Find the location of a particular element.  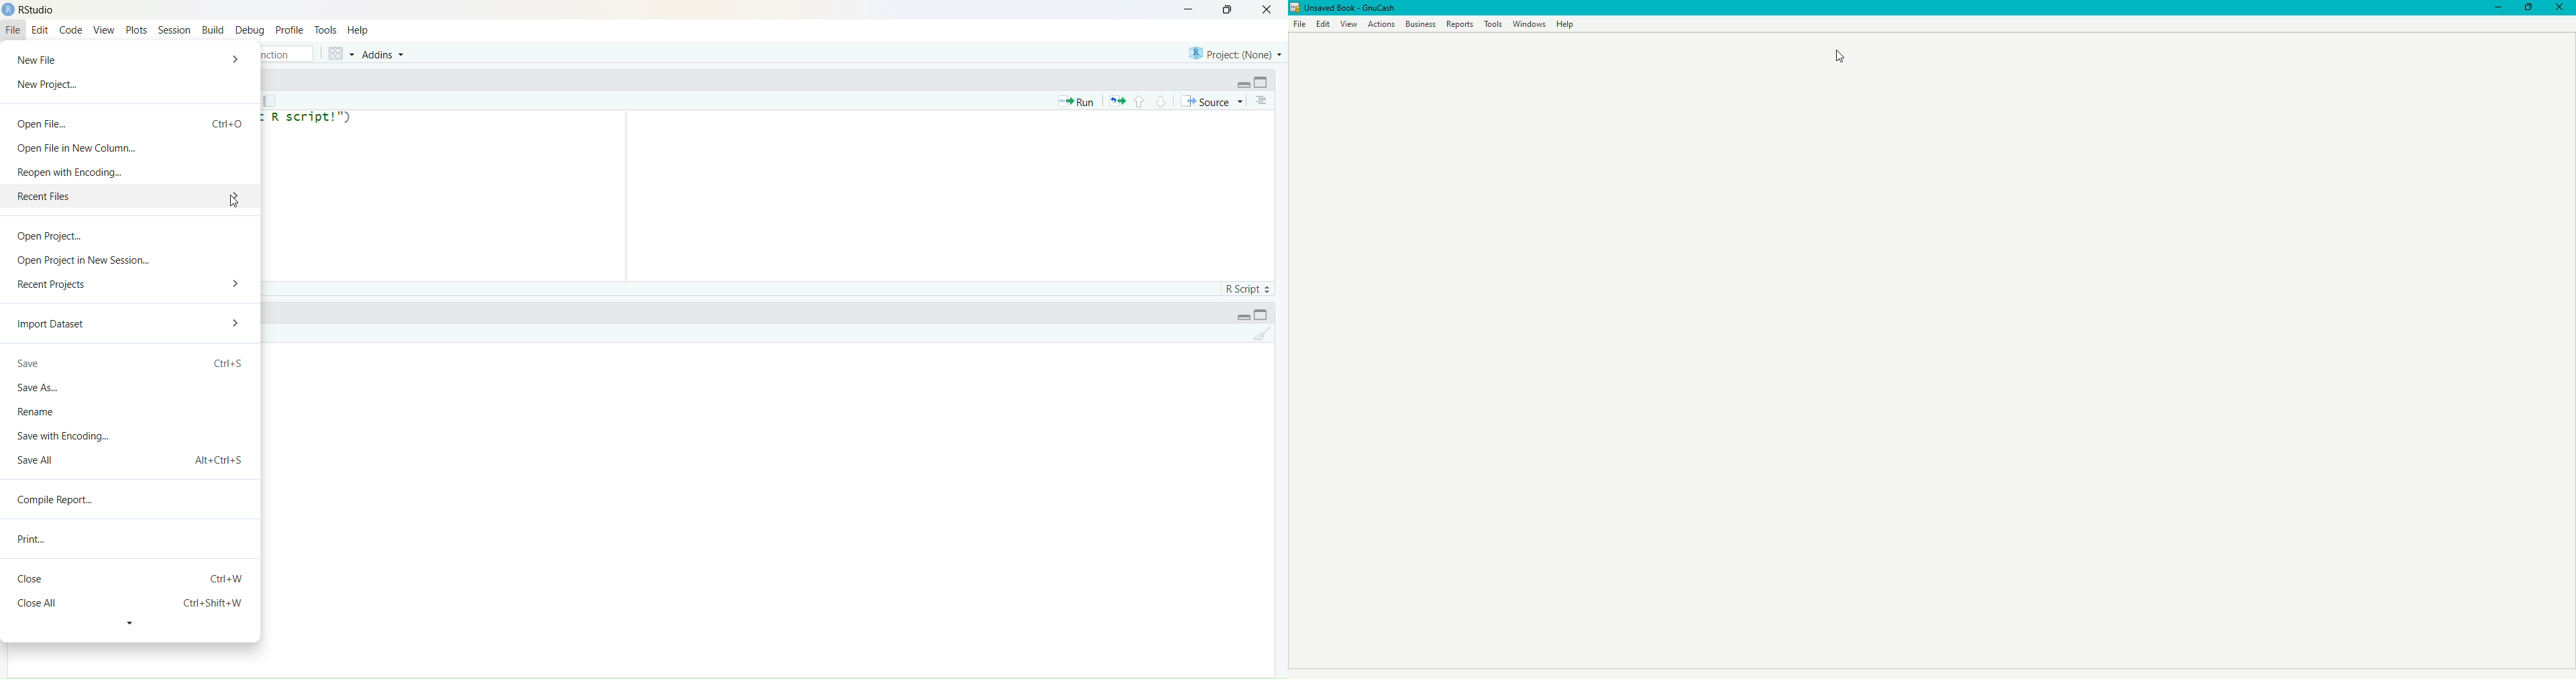

Source the contents of the active document is located at coordinates (1212, 102).